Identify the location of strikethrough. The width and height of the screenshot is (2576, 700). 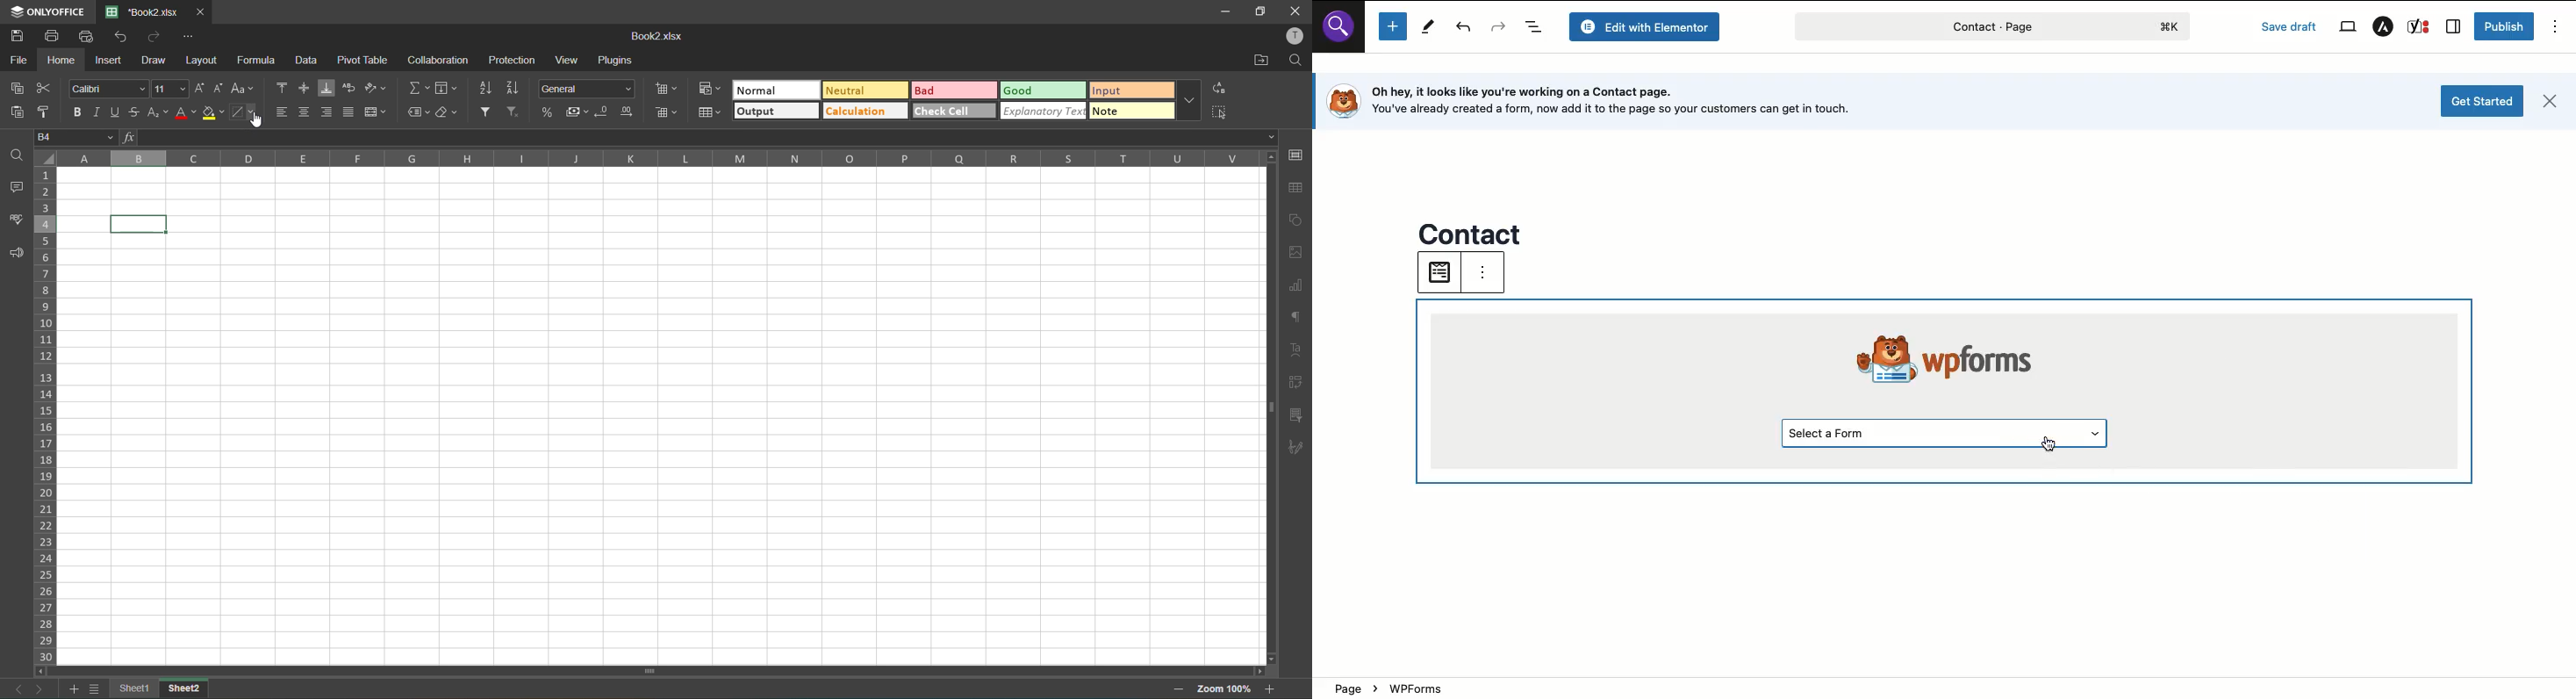
(135, 112).